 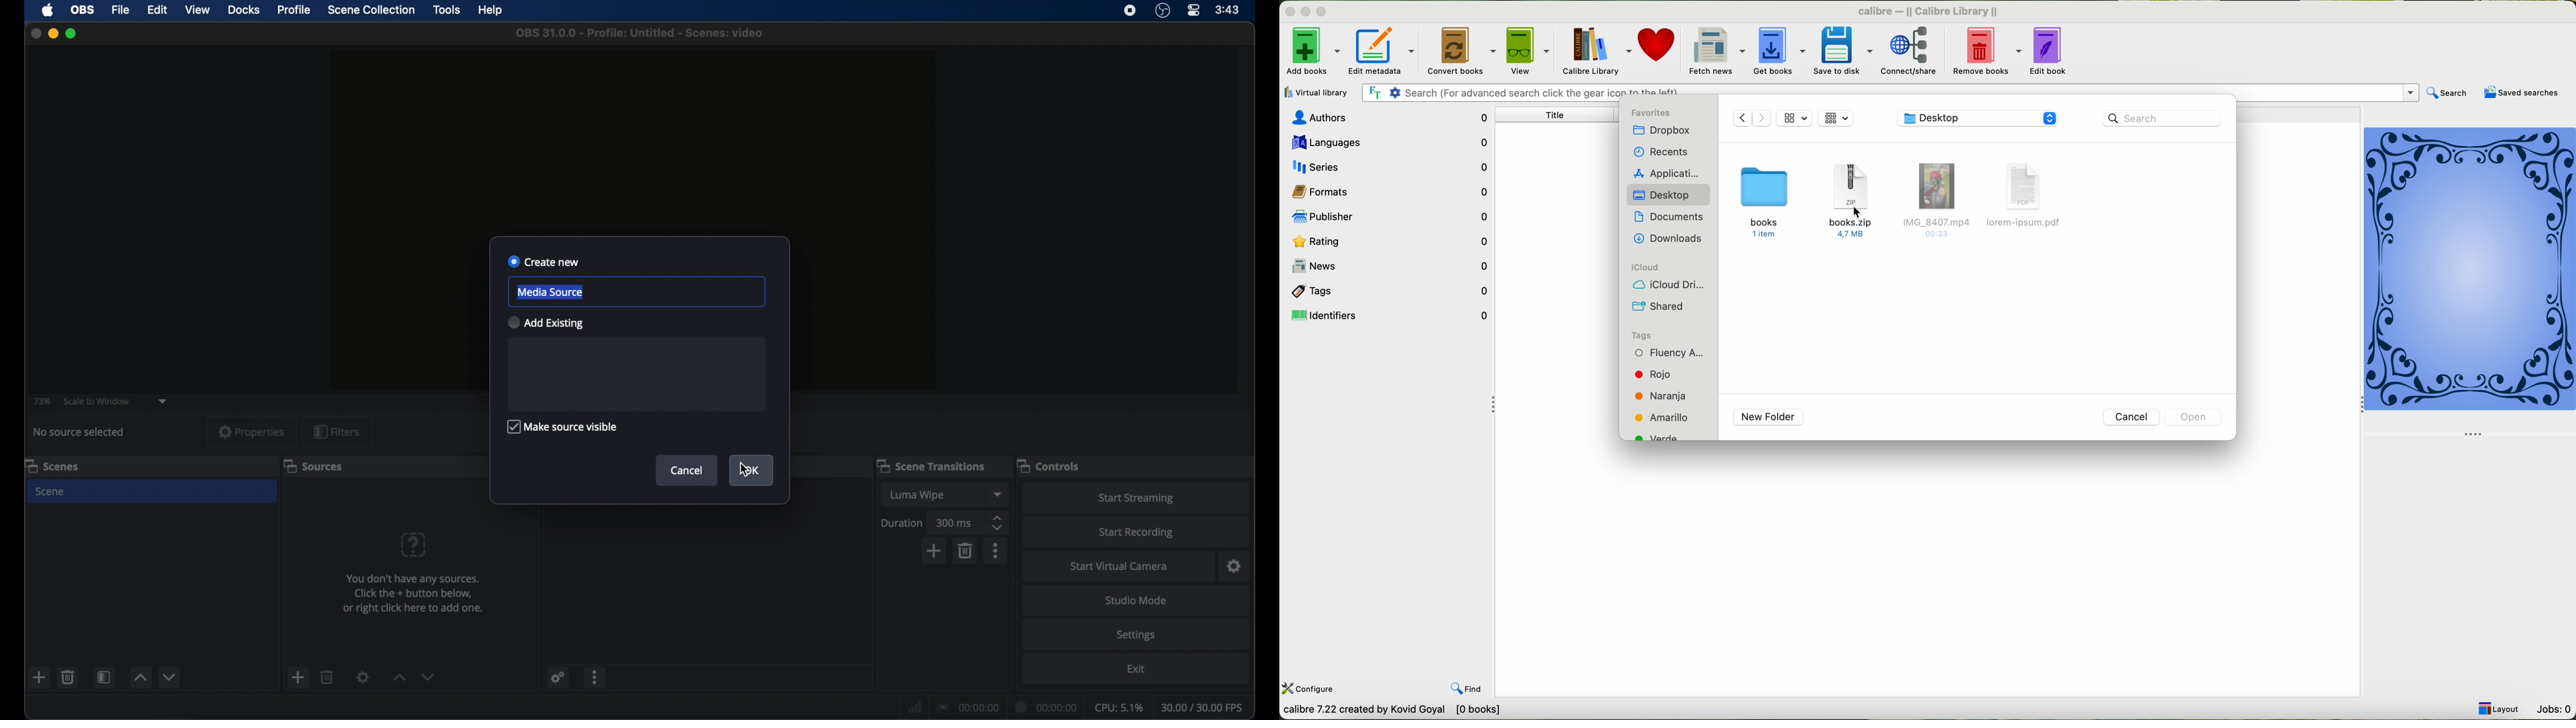 What do you see at coordinates (1658, 307) in the screenshot?
I see `shared` at bounding box center [1658, 307].